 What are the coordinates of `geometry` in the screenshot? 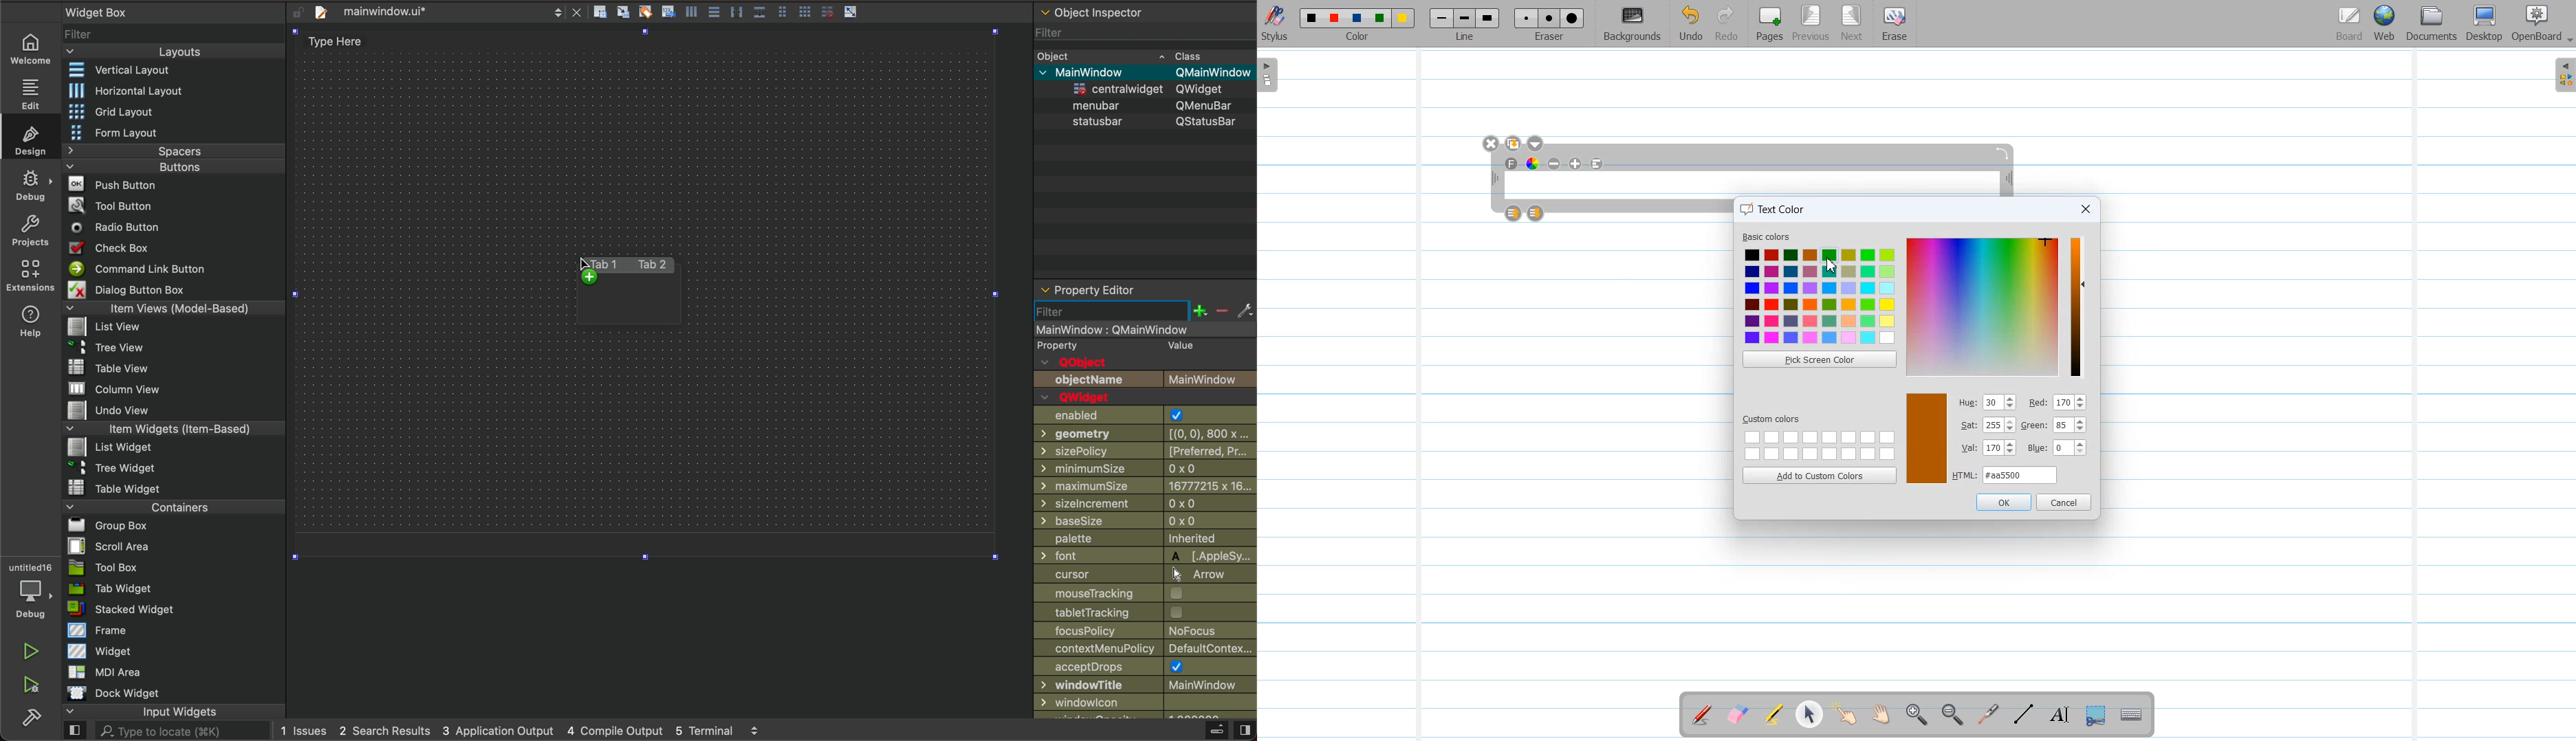 It's located at (1147, 433).